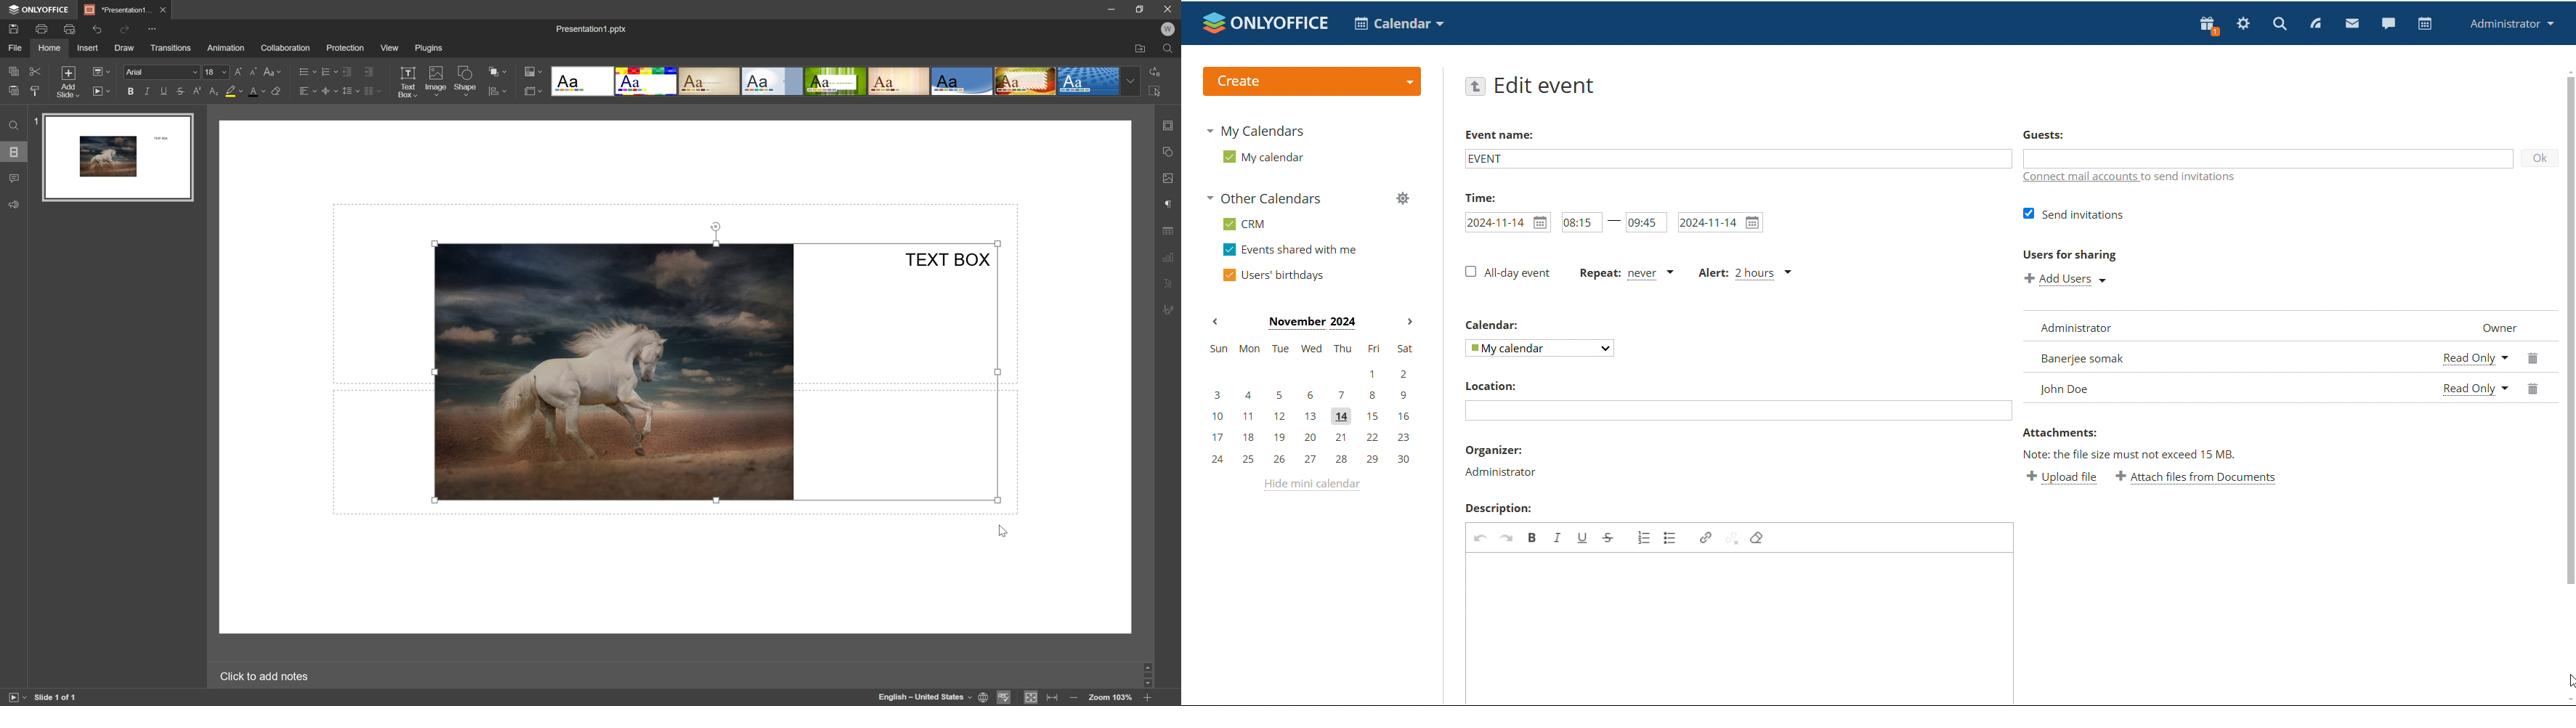 This screenshot has height=728, width=2576. Describe the element at coordinates (2475, 375) in the screenshot. I see `access type` at that location.